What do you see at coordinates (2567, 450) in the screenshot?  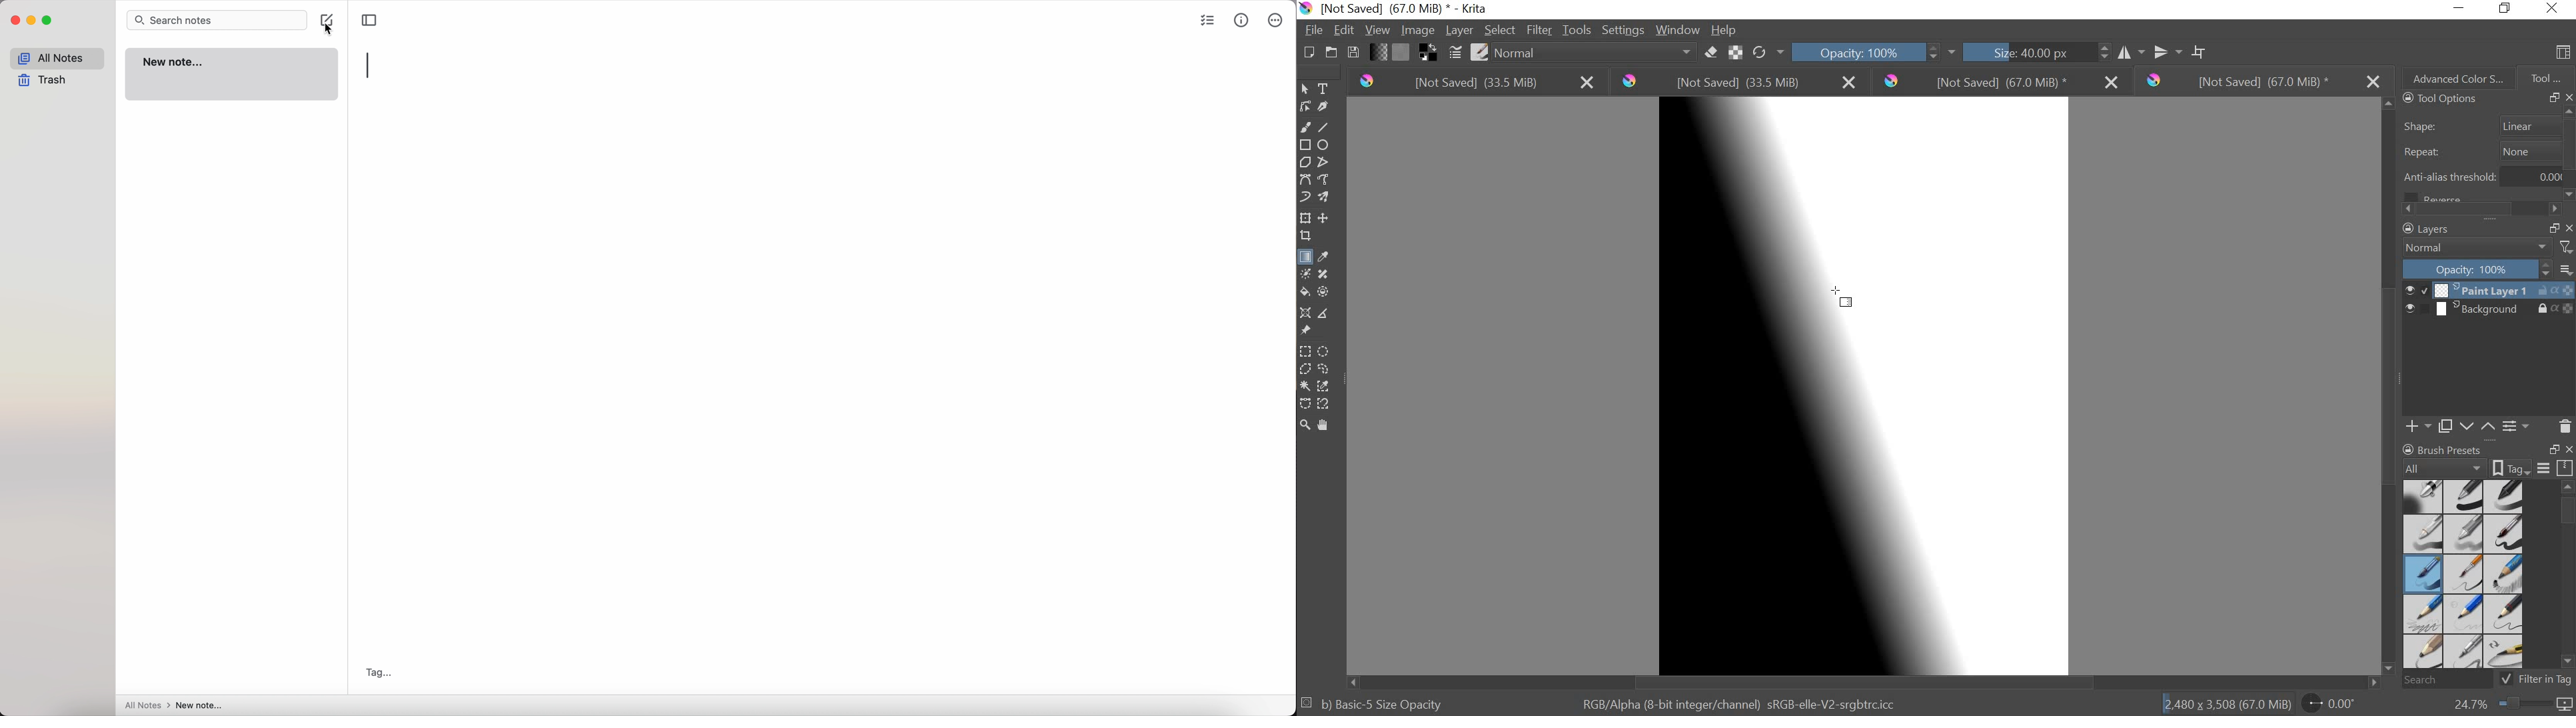 I see `CLOSE` at bounding box center [2567, 450].